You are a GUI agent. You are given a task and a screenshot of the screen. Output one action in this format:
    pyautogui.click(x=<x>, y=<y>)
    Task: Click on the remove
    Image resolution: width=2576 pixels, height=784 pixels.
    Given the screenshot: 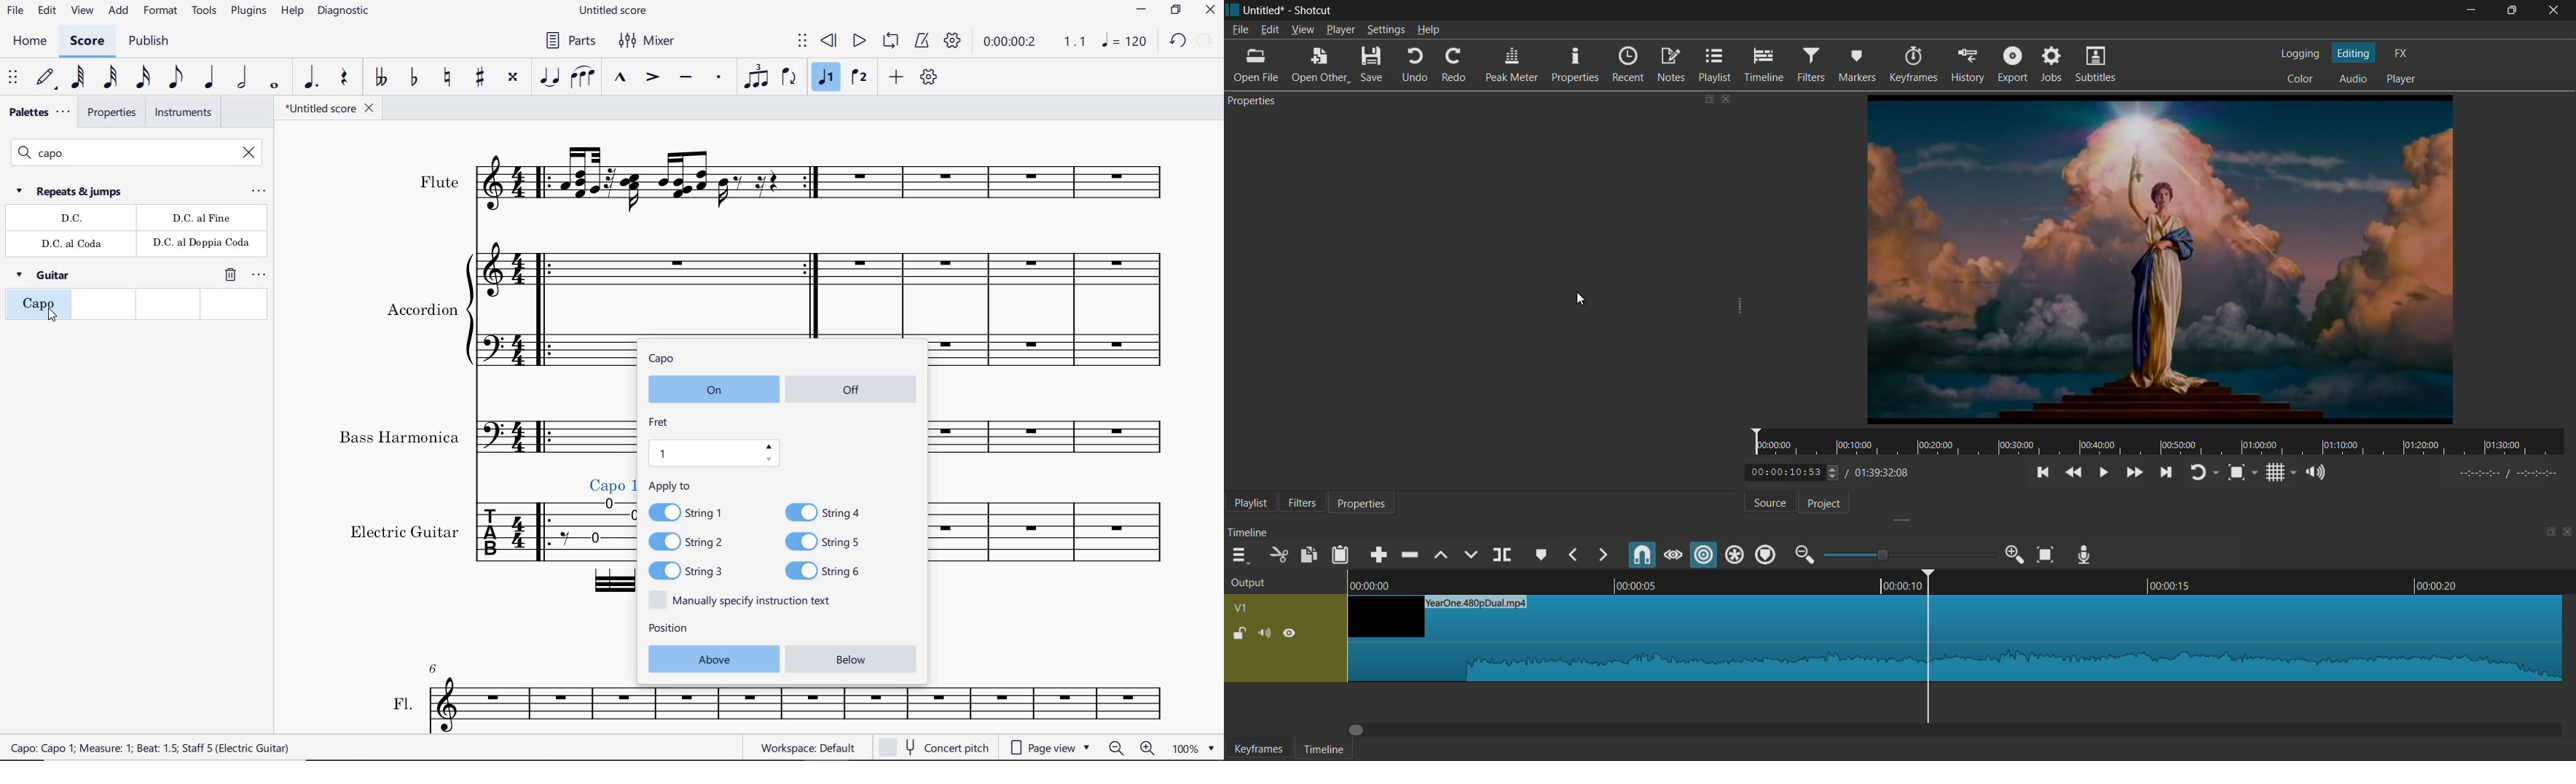 What is the action you would take?
    pyautogui.click(x=250, y=154)
    